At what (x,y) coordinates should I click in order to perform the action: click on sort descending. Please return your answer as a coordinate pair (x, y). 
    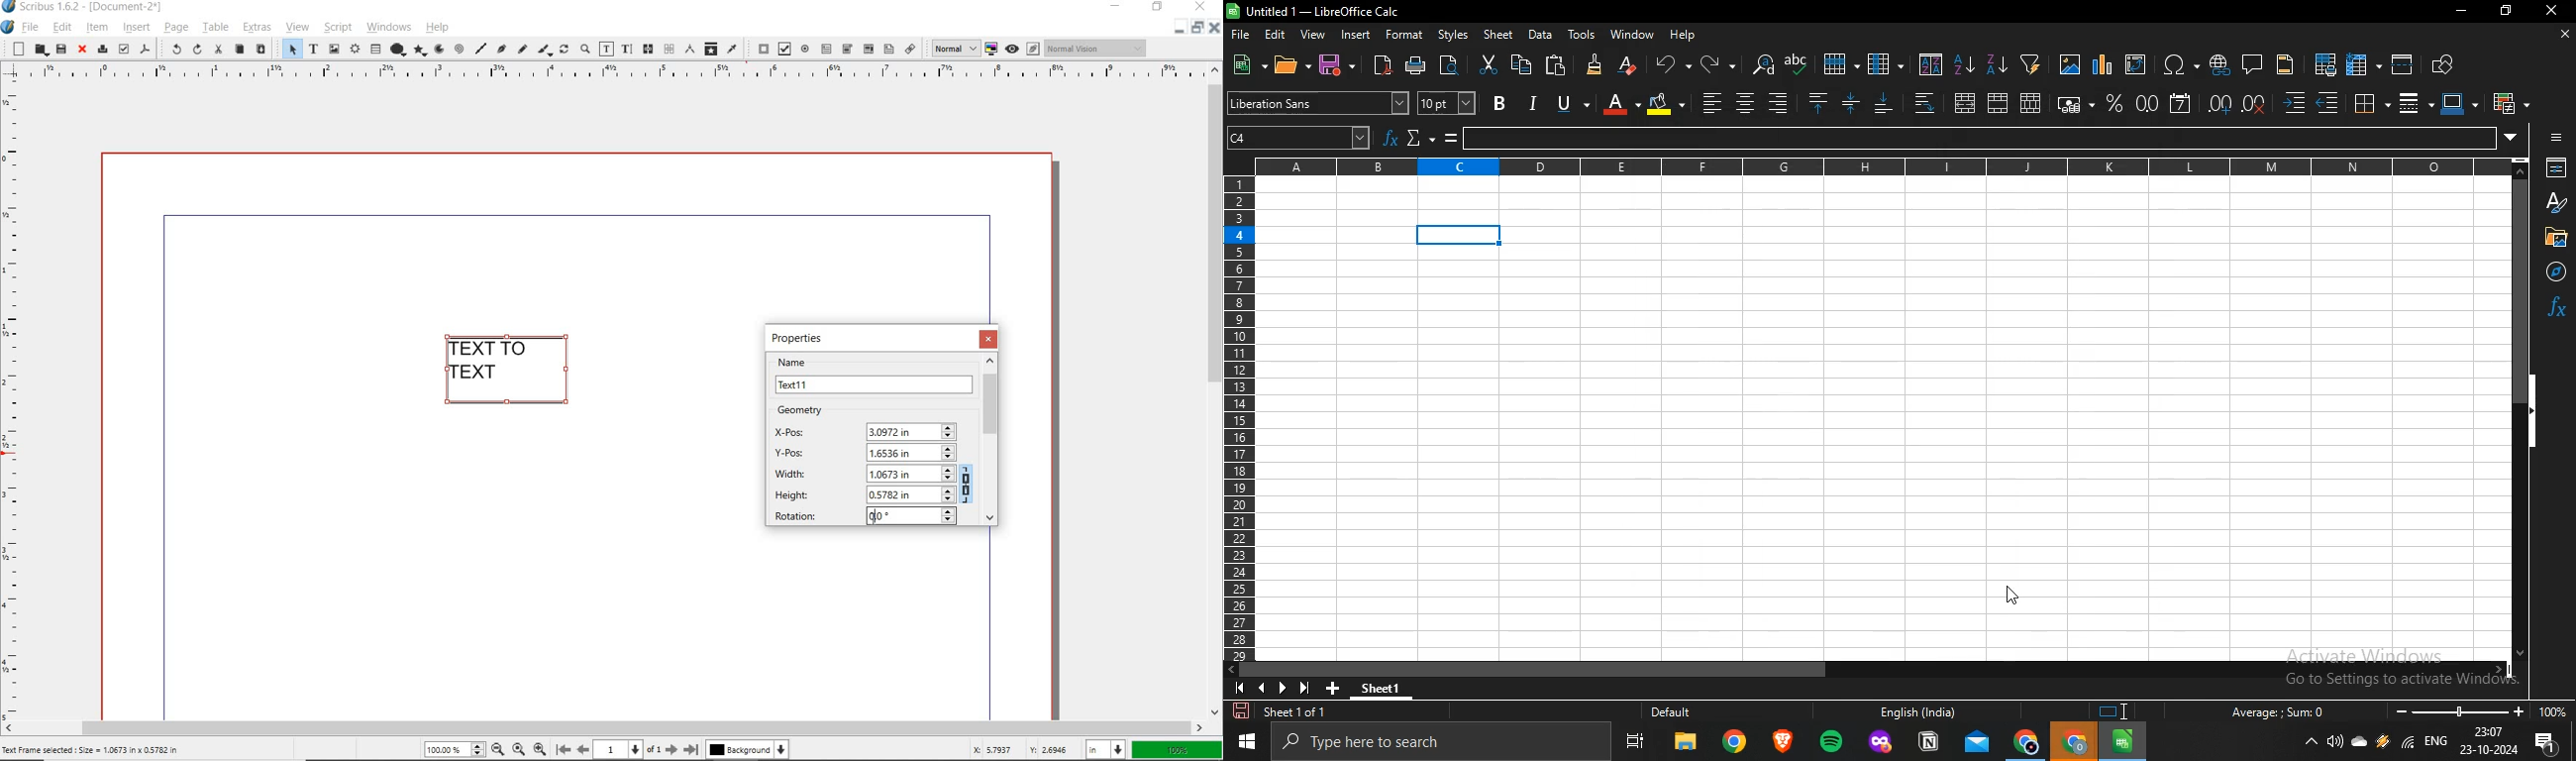
    Looking at the image, I should click on (1996, 63).